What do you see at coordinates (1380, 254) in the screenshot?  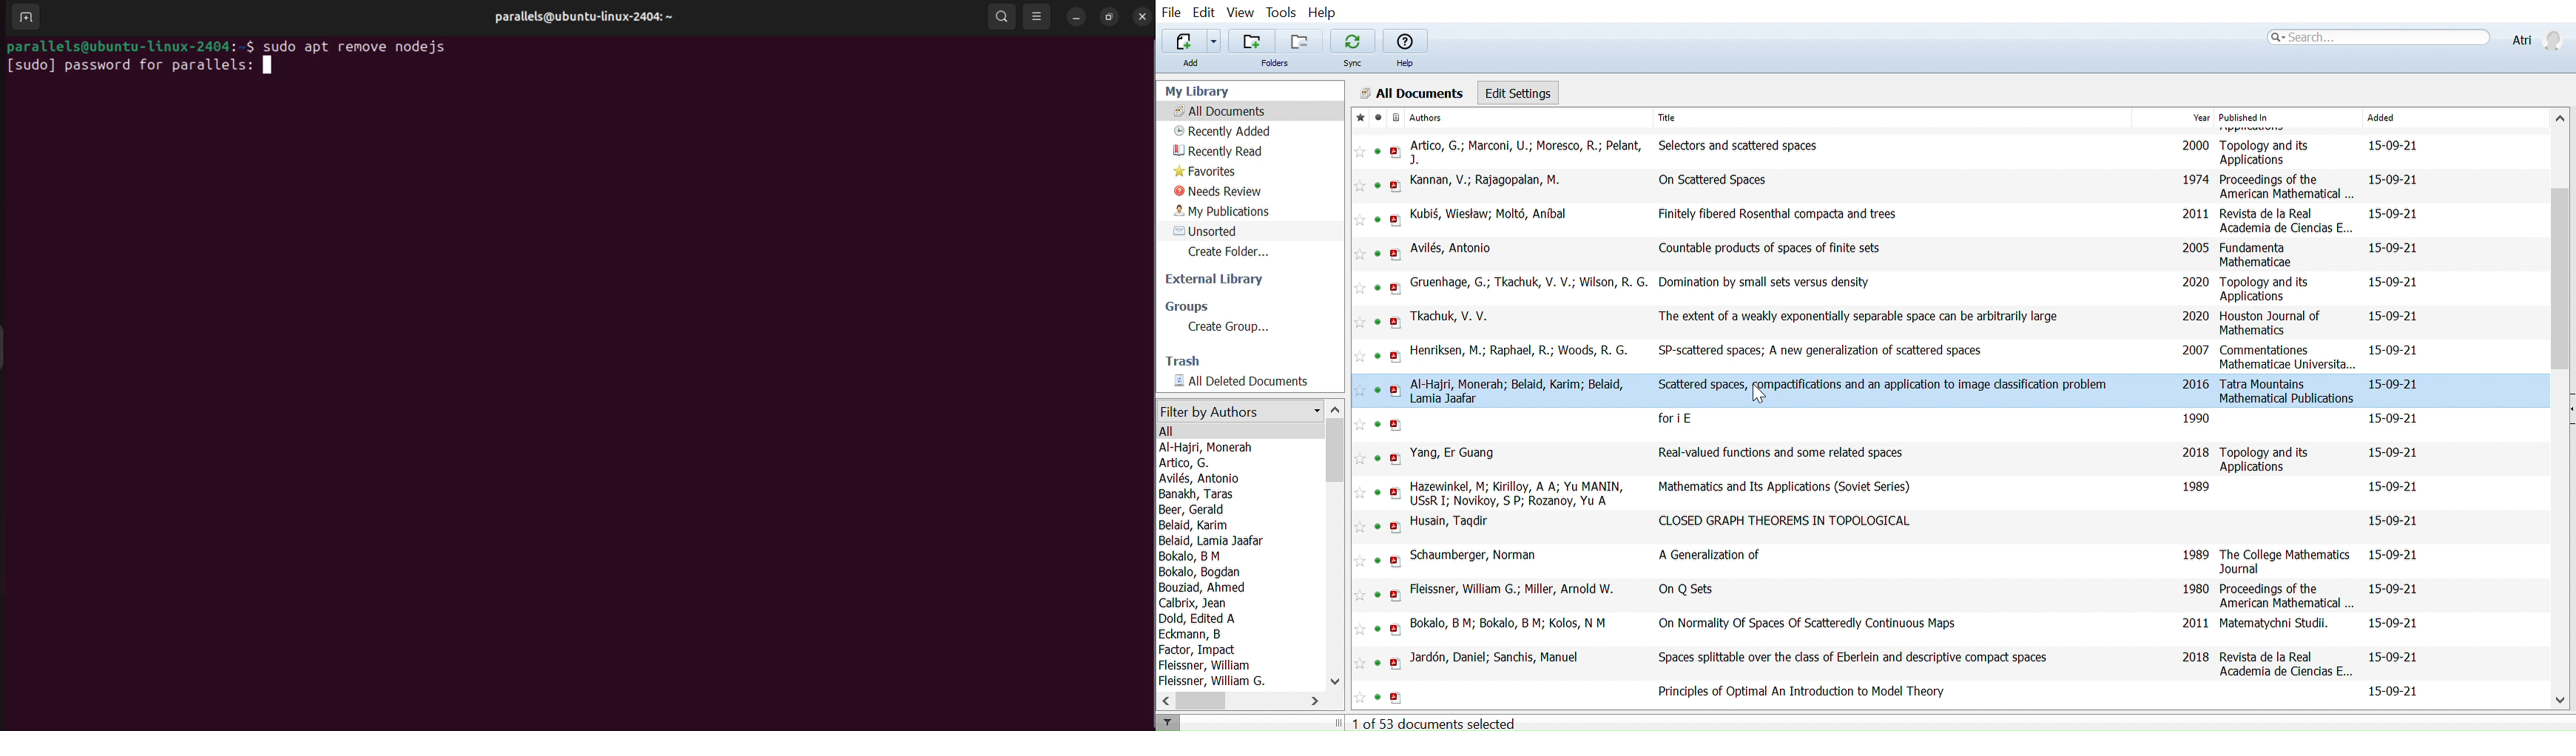 I see `reading status` at bounding box center [1380, 254].